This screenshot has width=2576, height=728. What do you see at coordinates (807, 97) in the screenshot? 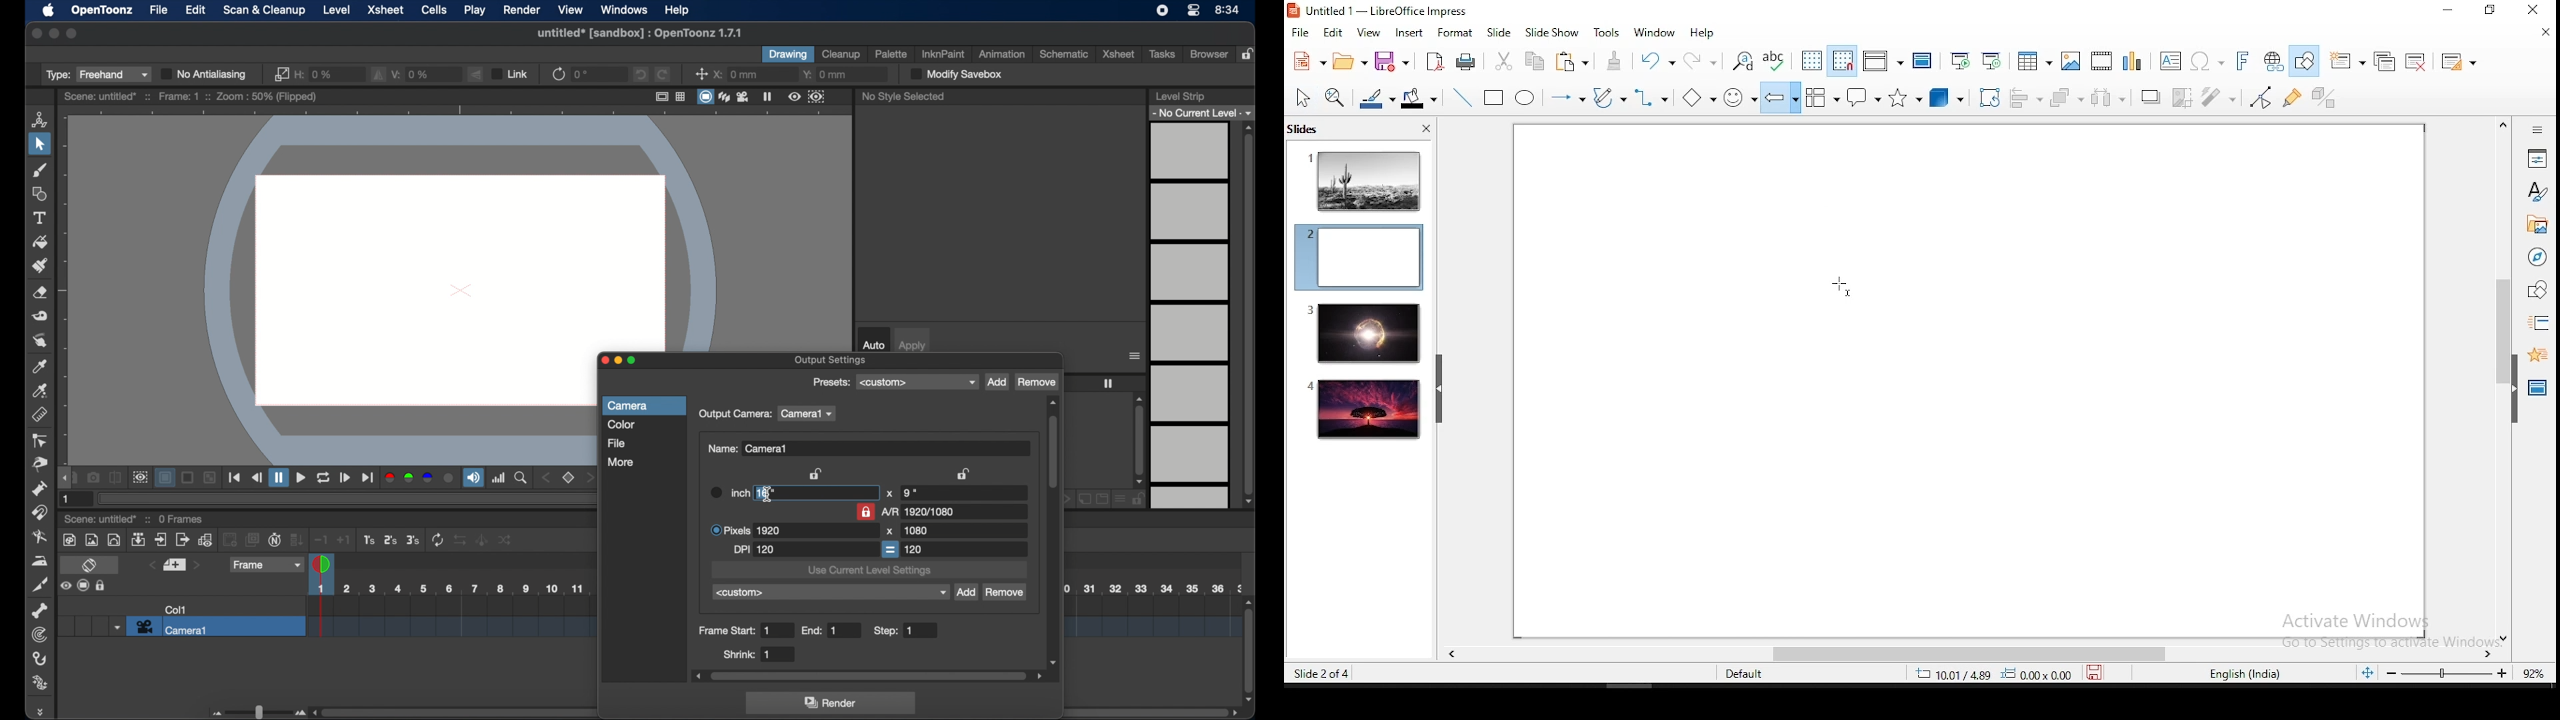
I see `preview` at bounding box center [807, 97].